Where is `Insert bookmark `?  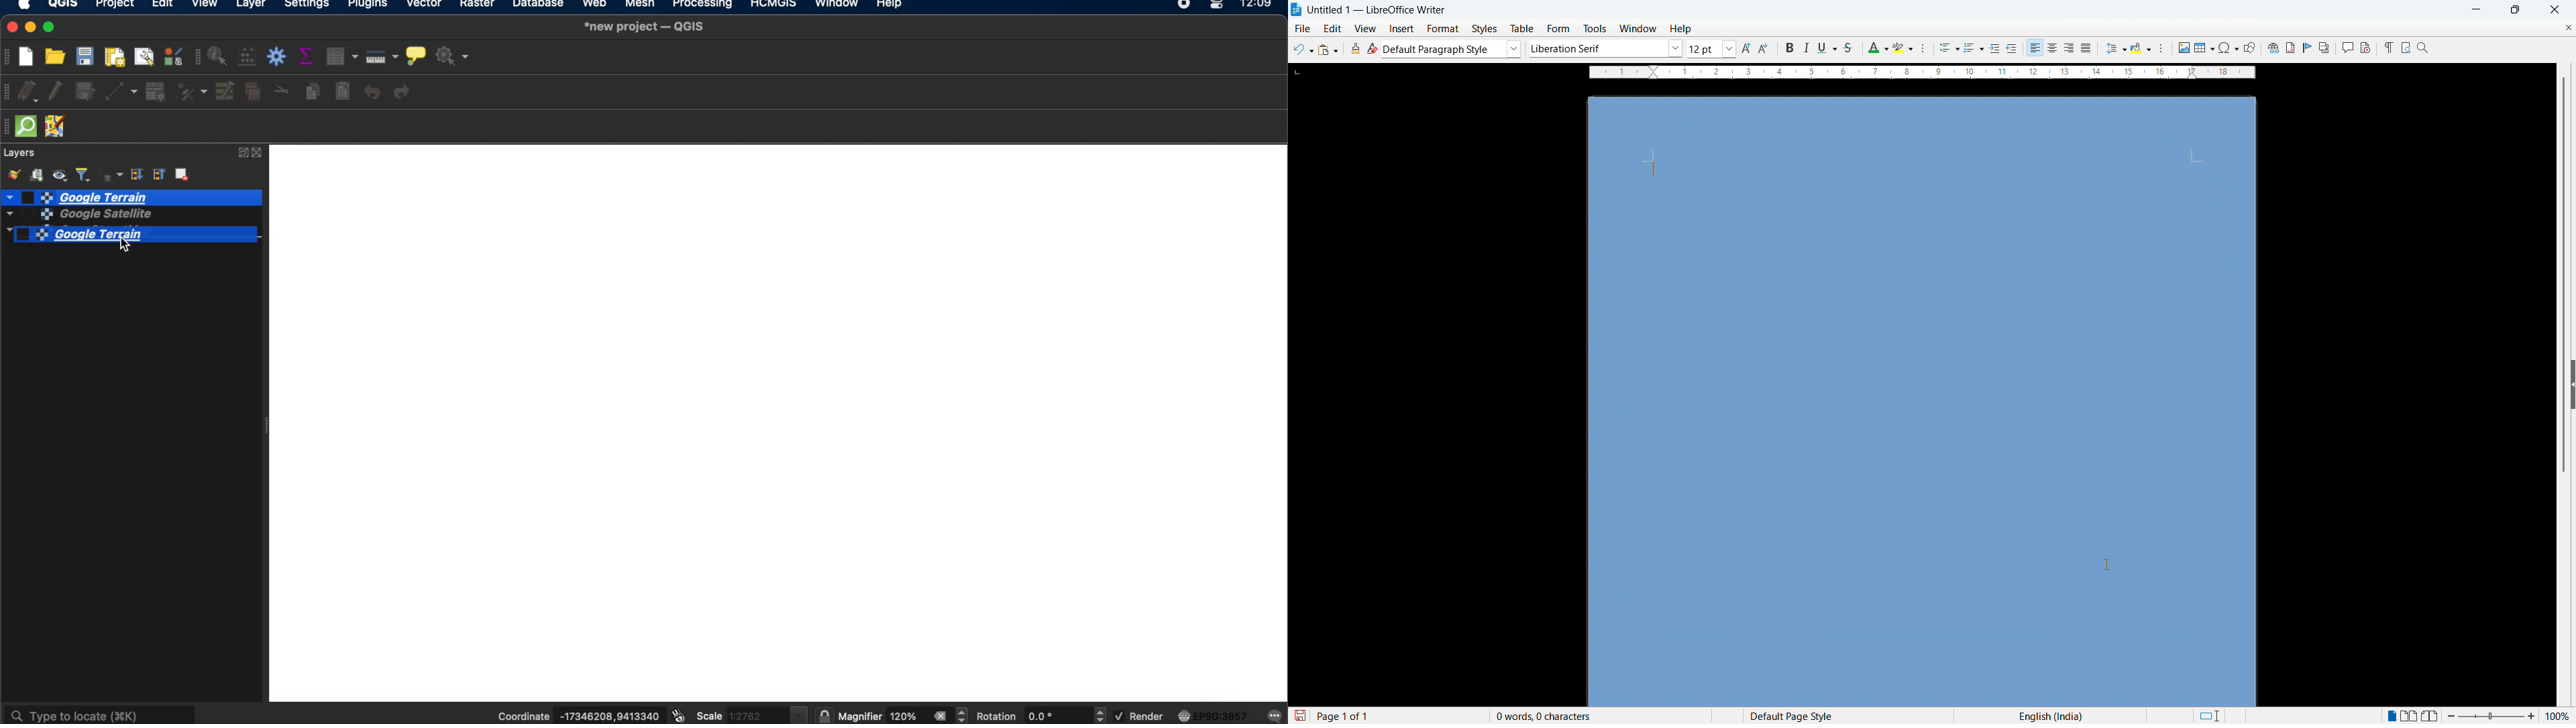 Insert bookmark  is located at coordinates (2308, 47).